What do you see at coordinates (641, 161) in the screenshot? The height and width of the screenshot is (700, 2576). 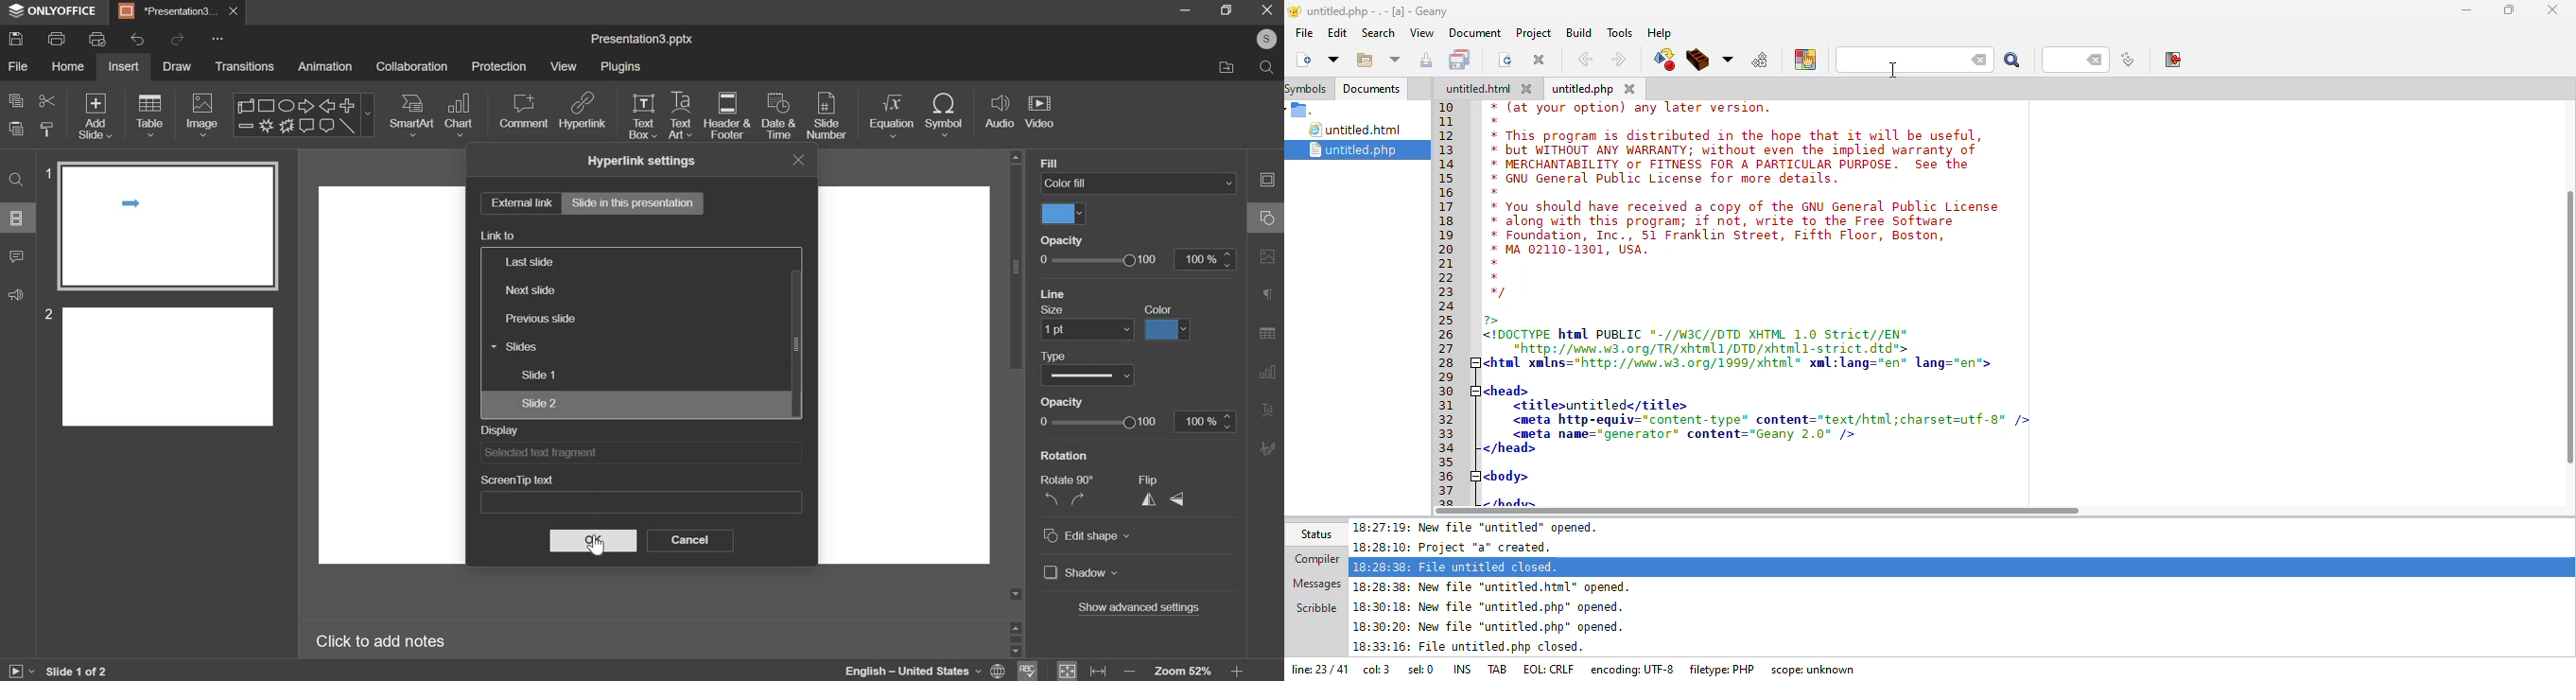 I see `hyperlink settings` at bounding box center [641, 161].